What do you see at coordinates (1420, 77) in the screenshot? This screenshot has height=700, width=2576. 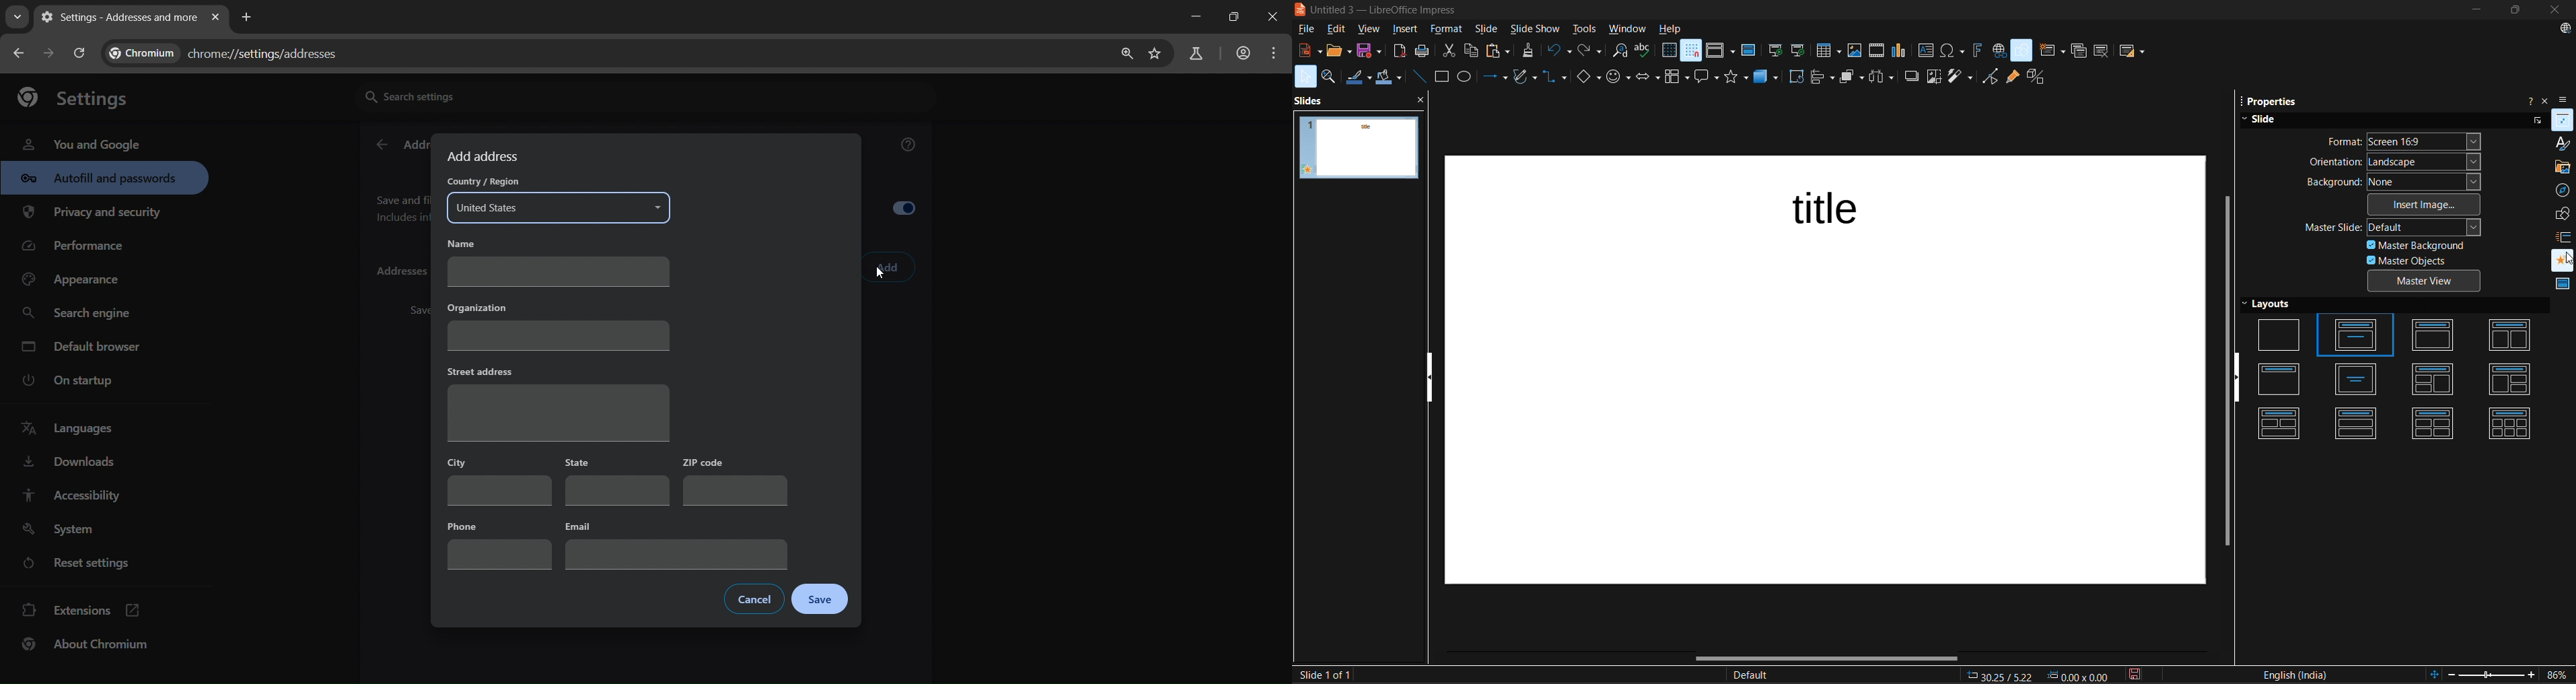 I see `insert line` at bounding box center [1420, 77].